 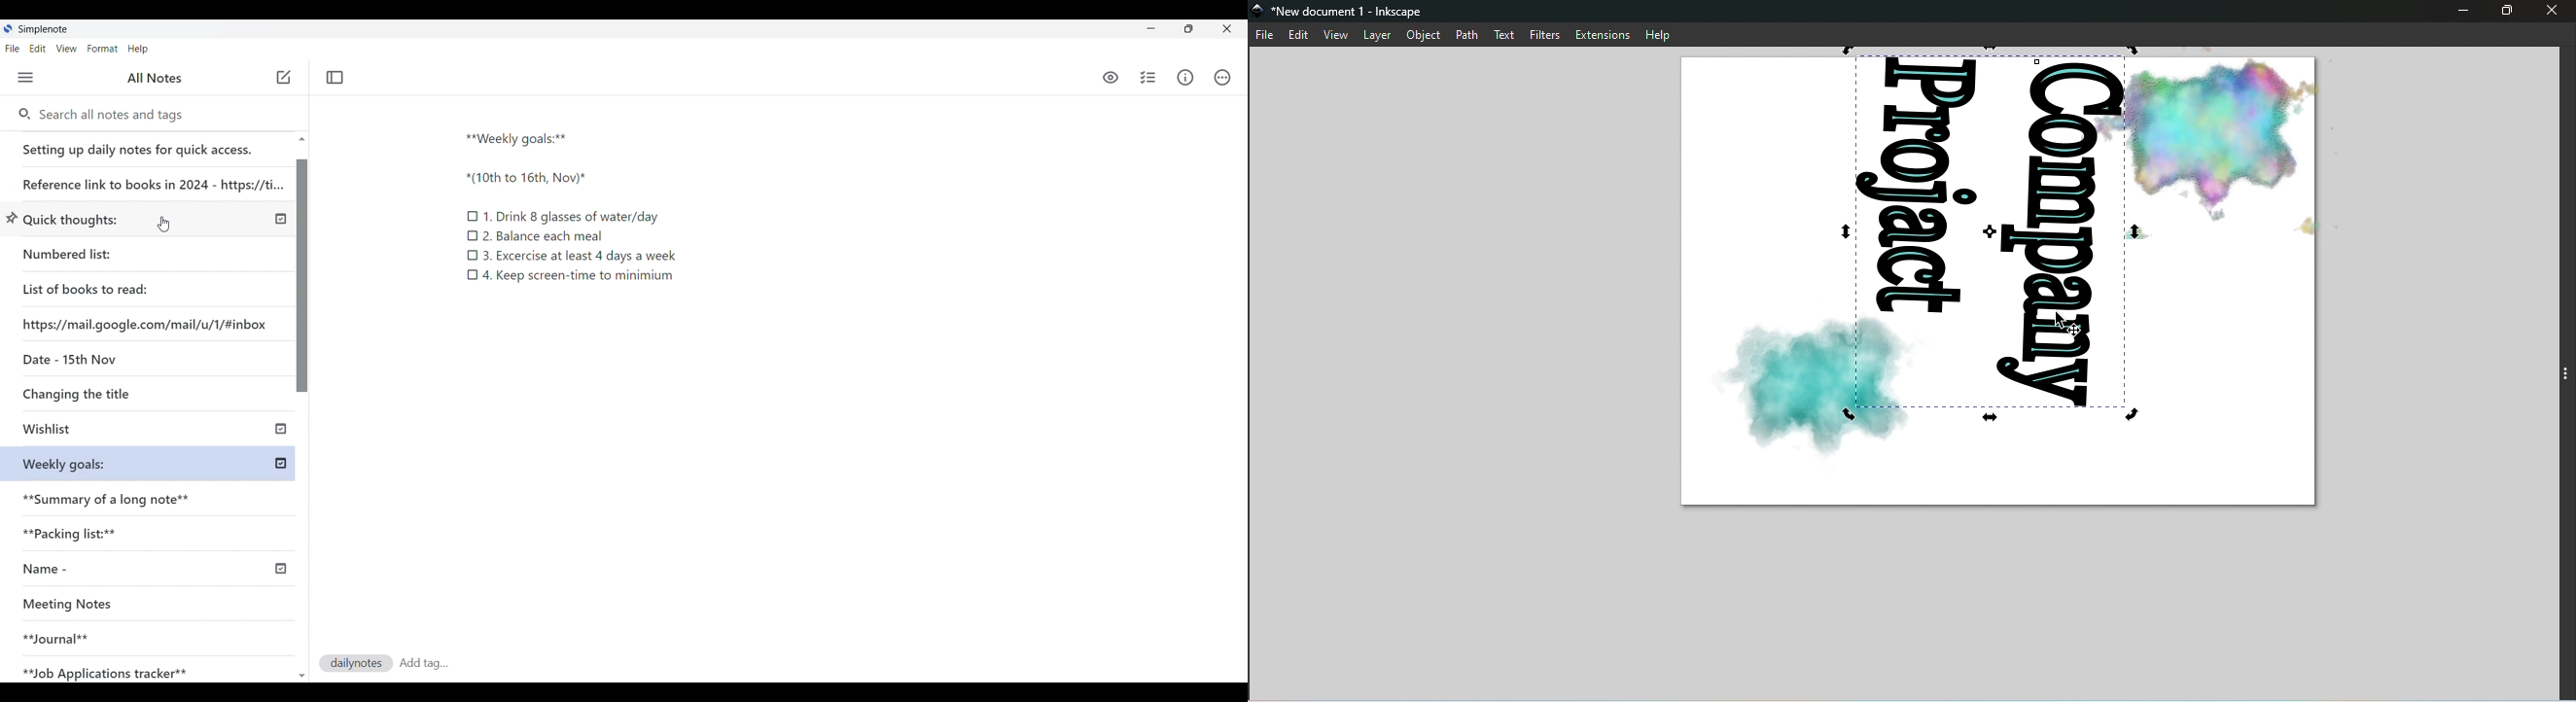 What do you see at coordinates (66, 49) in the screenshot?
I see `View menu` at bounding box center [66, 49].